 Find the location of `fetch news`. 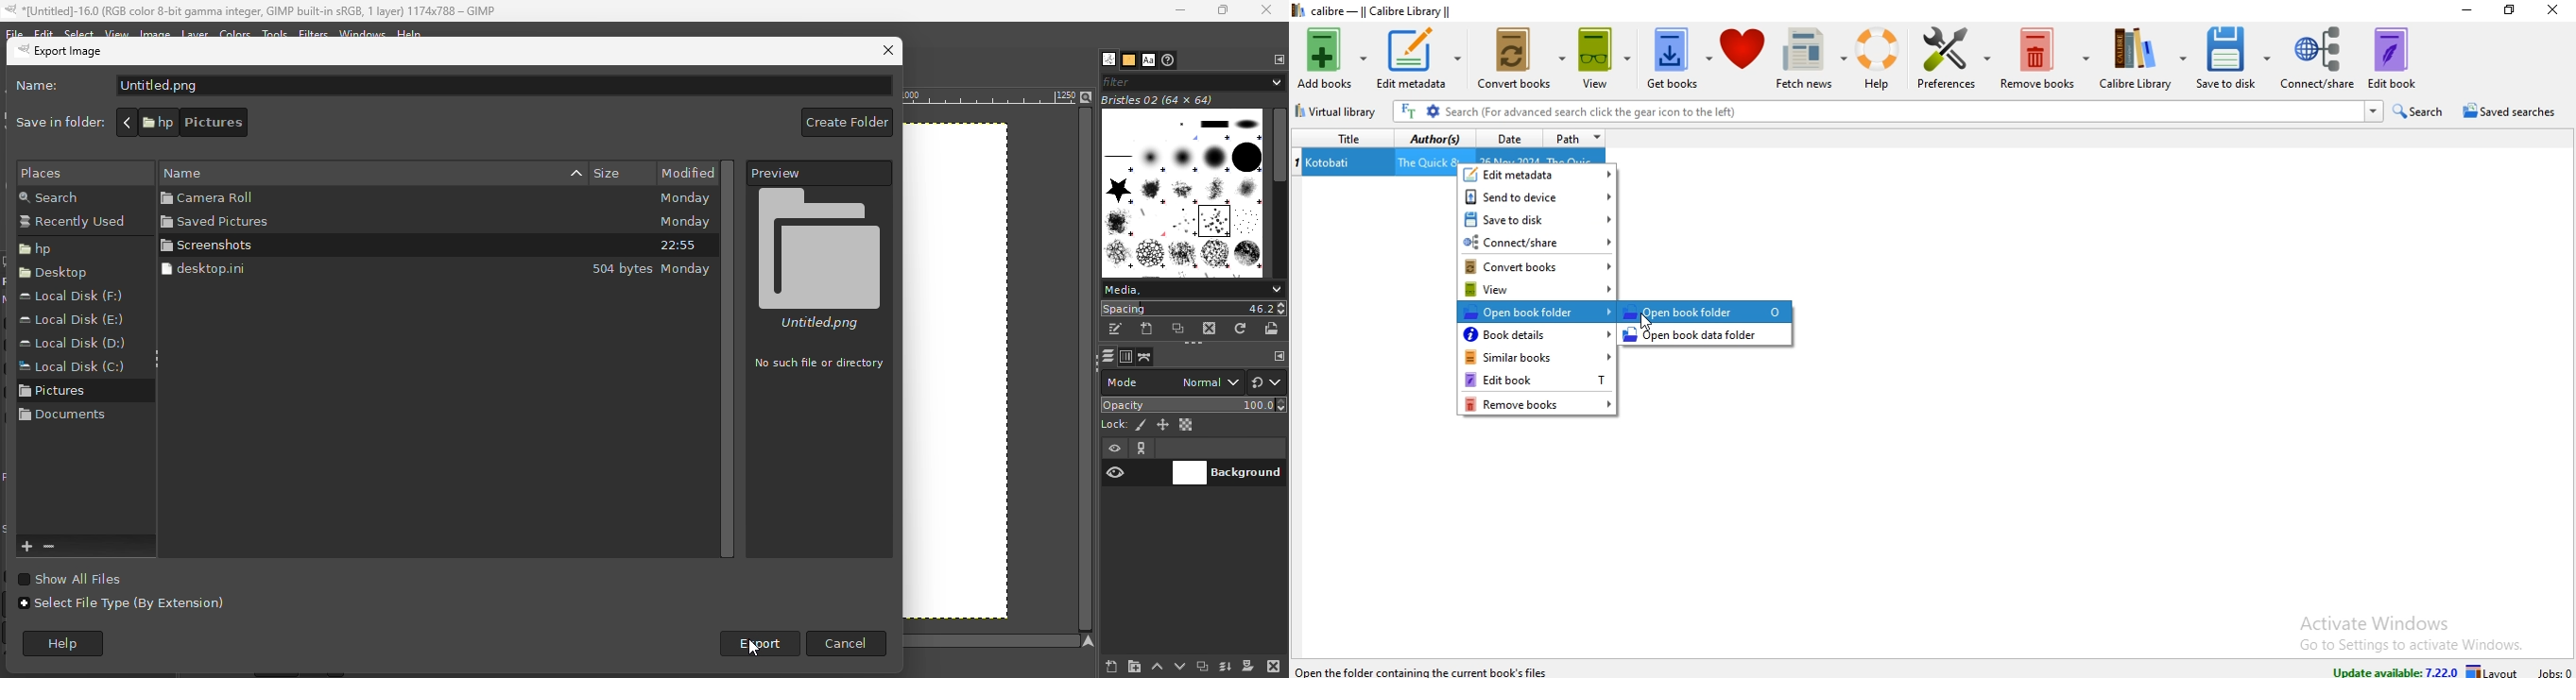

fetch news is located at coordinates (1811, 56).